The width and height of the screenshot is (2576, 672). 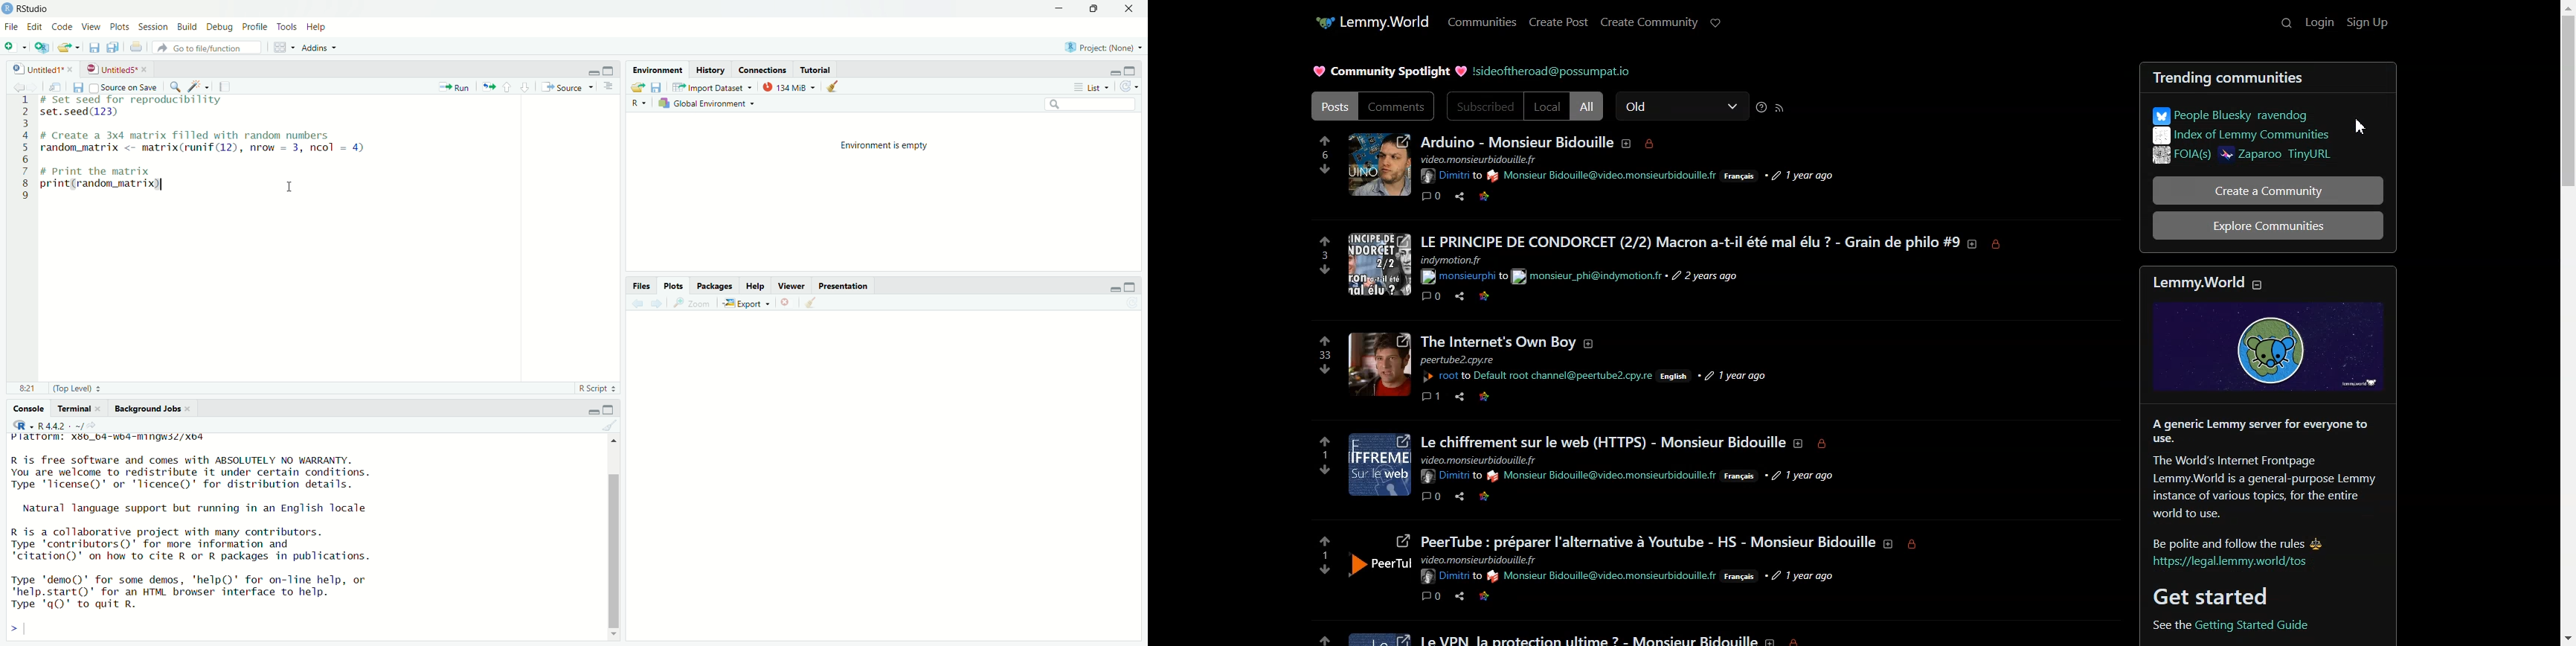 What do you see at coordinates (2273, 77) in the screenshot?
I see `Trending communities` at bounding box center [2273, 77].